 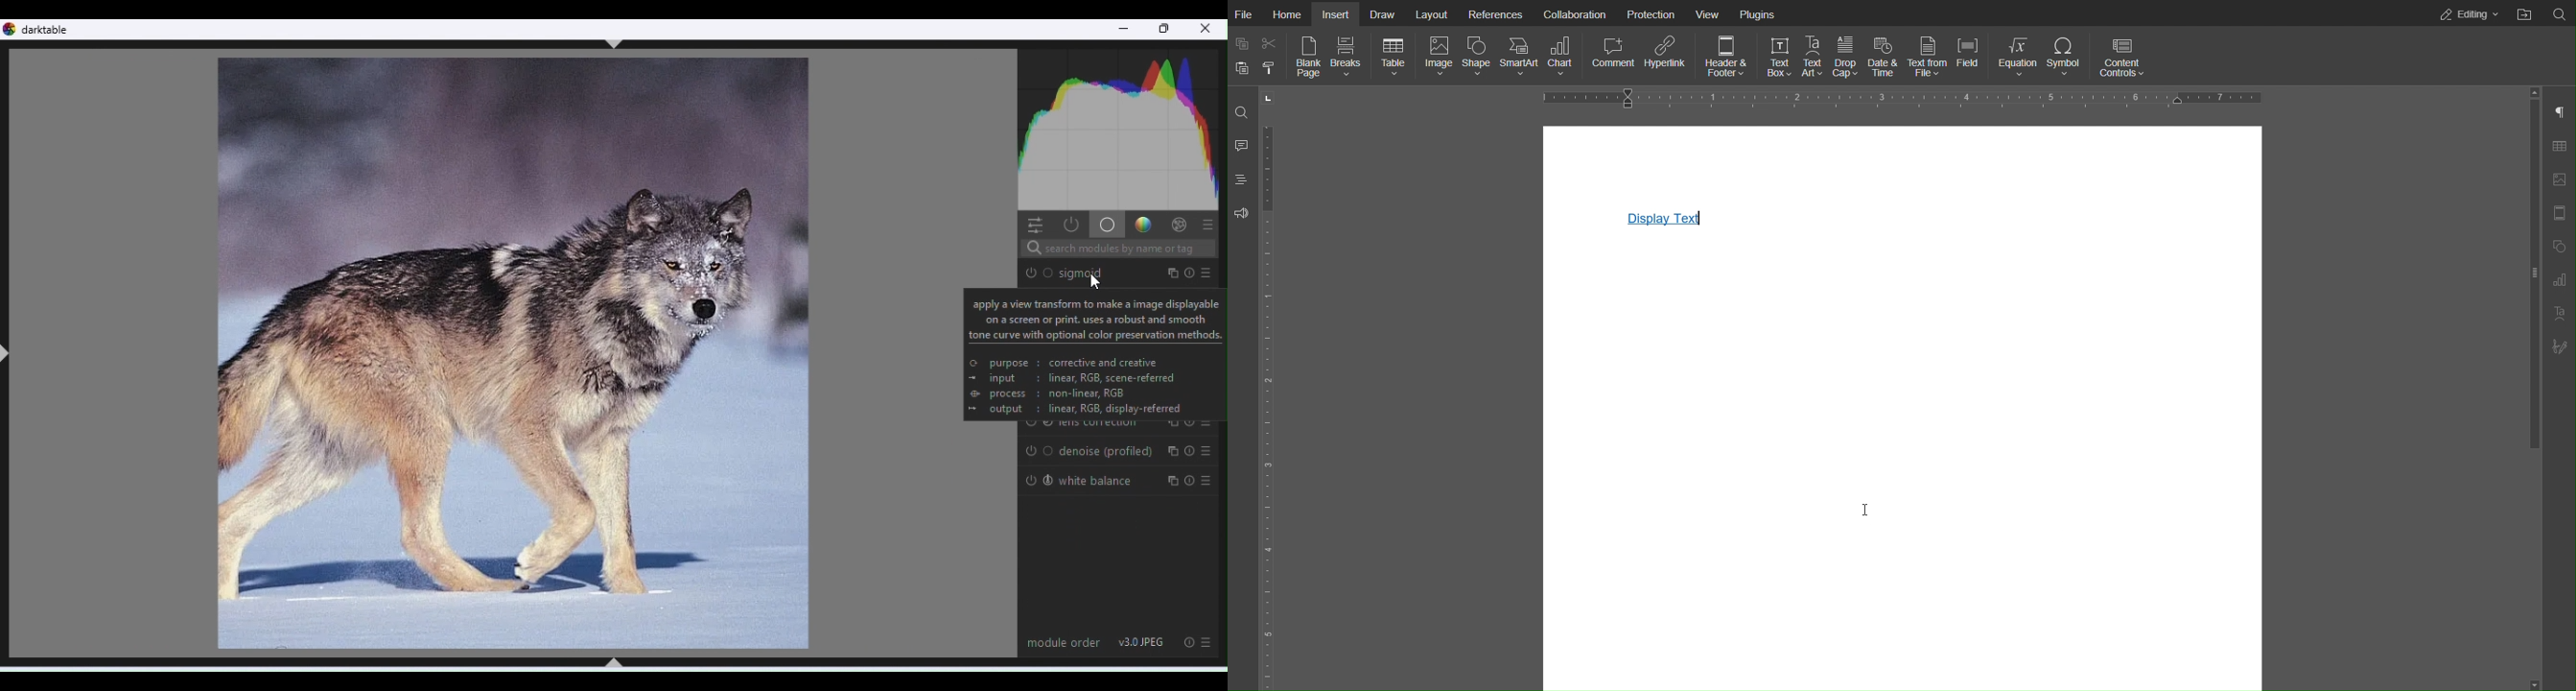 What do you see at coordinates (2017, 57) in the screenshot?
I see `Equation` at bounding box center [2017, 57].